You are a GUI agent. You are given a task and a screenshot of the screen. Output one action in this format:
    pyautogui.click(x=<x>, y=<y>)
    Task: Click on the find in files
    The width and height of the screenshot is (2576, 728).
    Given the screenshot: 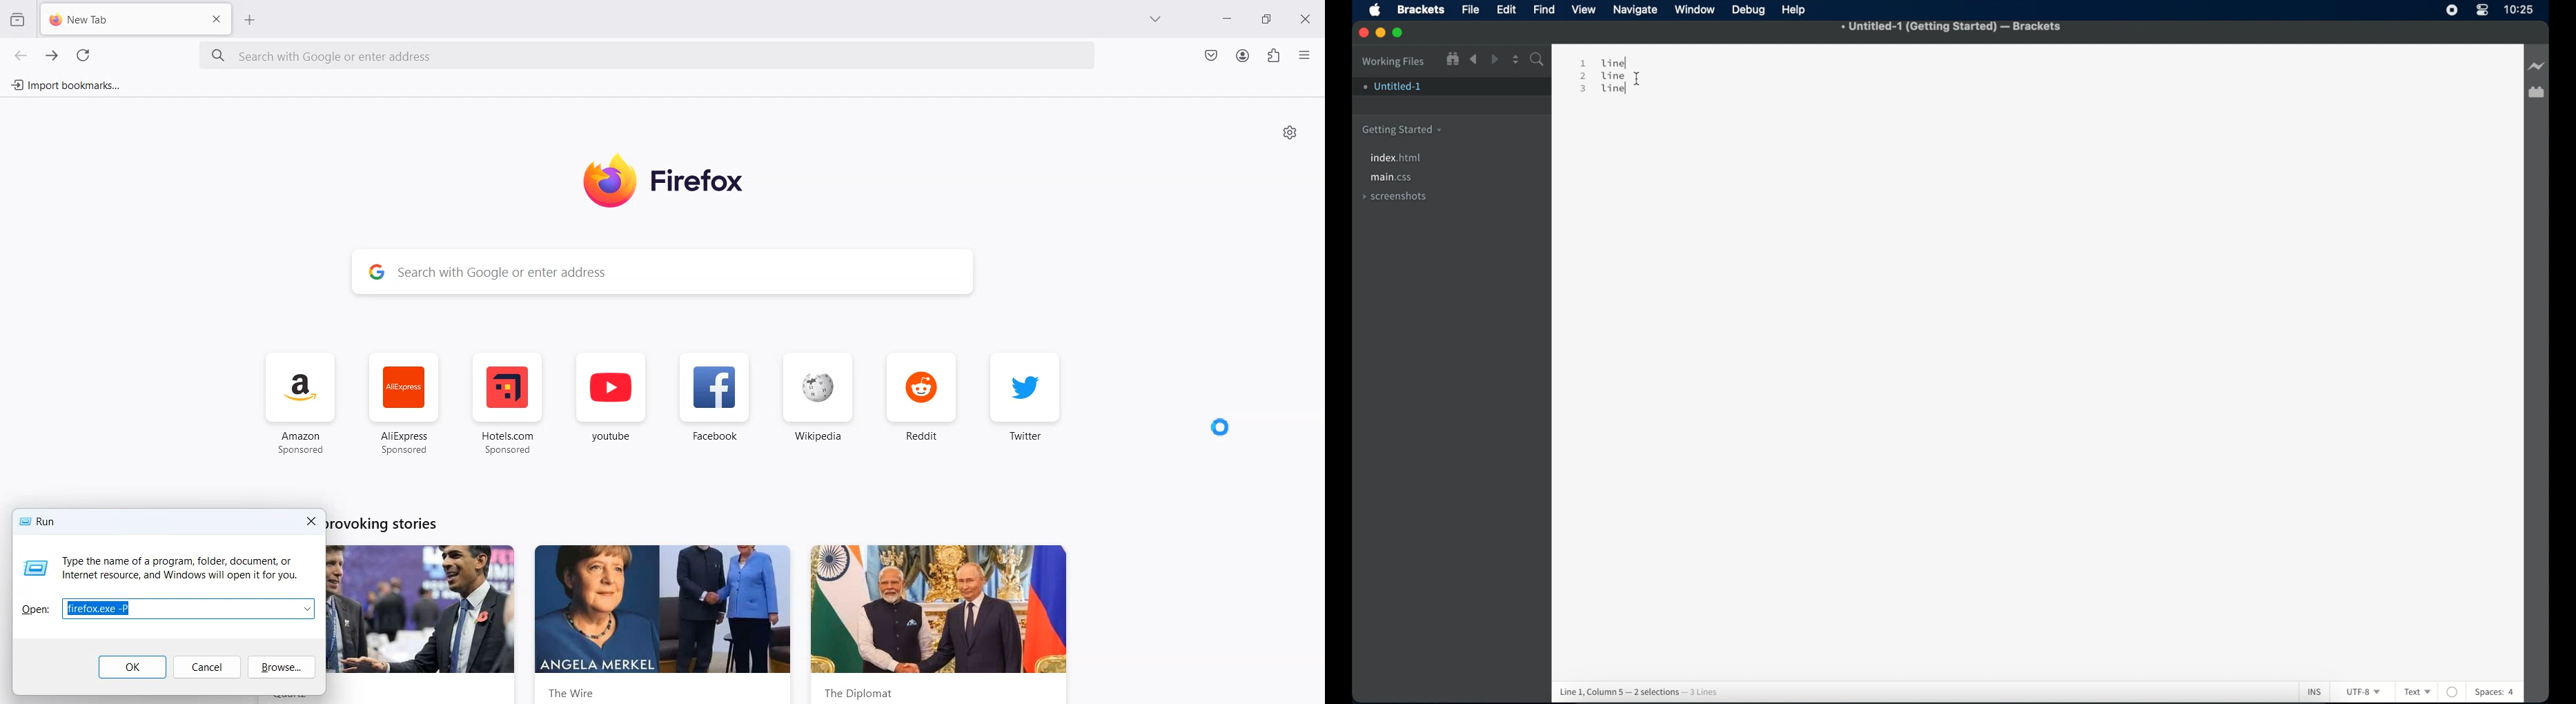 What is the action you would take?
    pyautogui.click(x=1538, y=60)
    